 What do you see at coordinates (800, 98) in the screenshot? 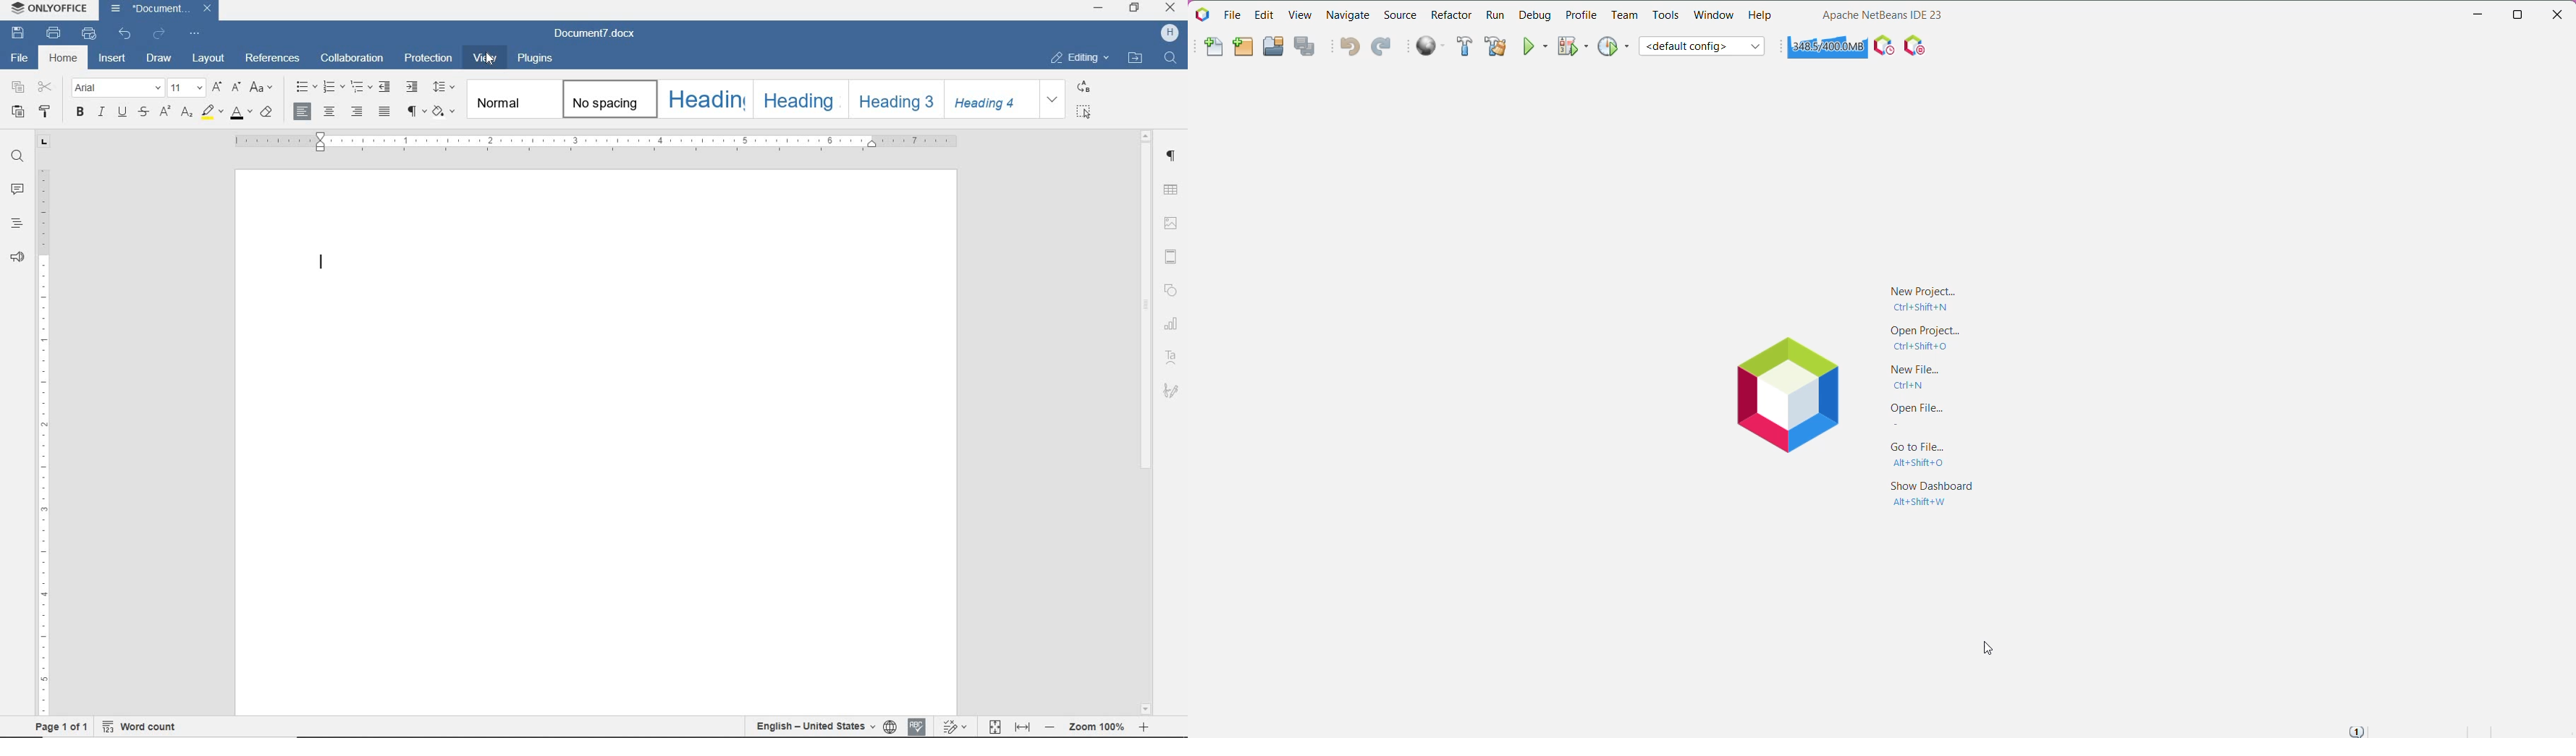
I see `HEADING 2` at bounding box center [800, 98].